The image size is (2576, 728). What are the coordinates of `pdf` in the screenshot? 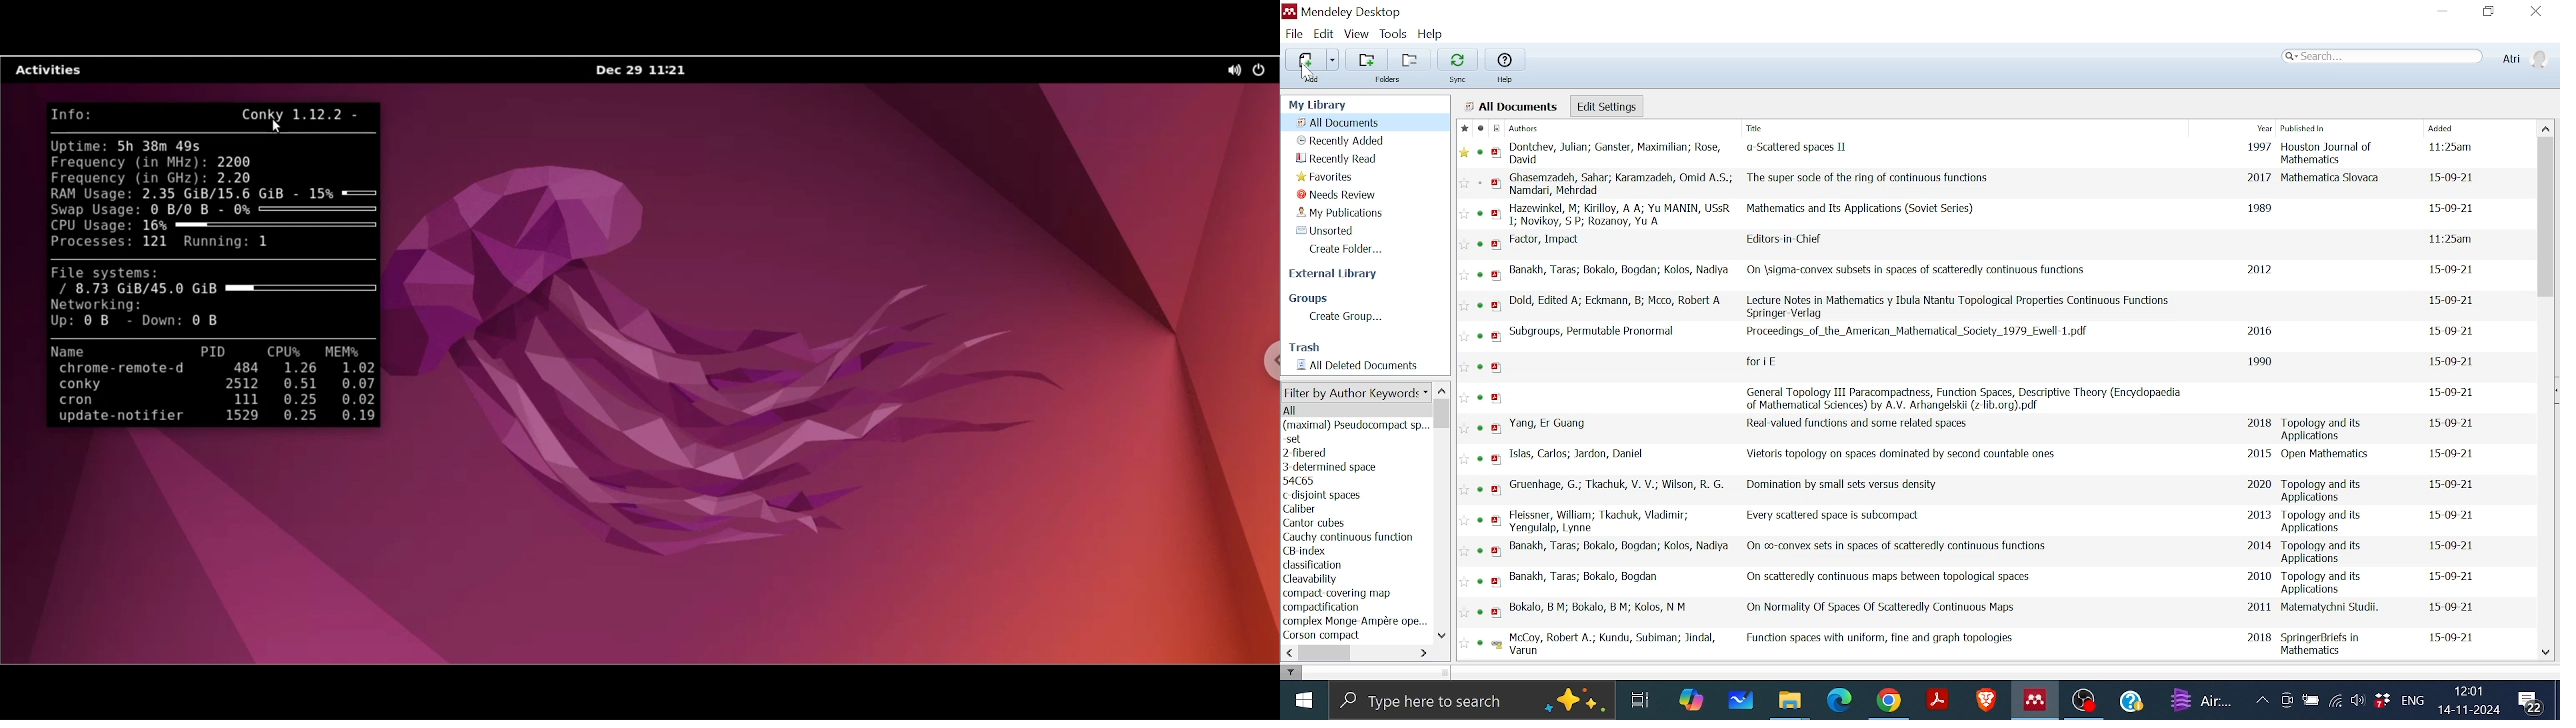 It's located at (1496, 428).